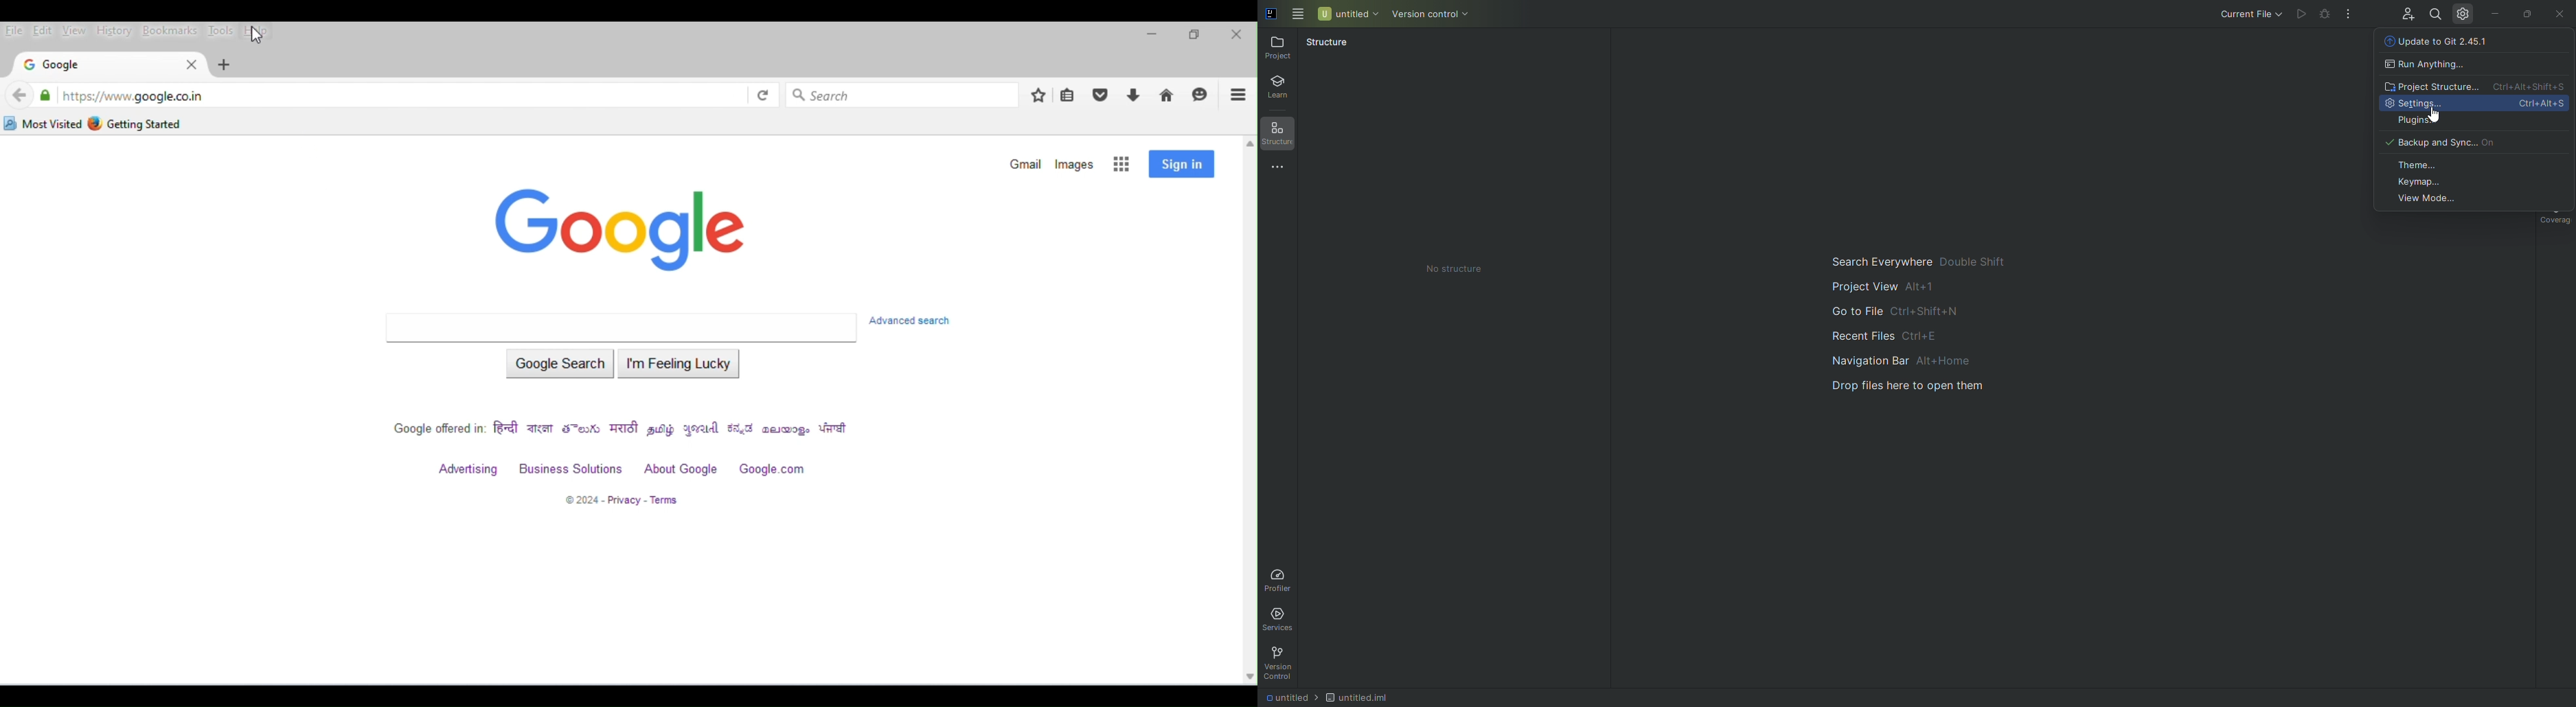 This screenshot has width=2576, height=728. I want to click on most visited, so click(43, 124).